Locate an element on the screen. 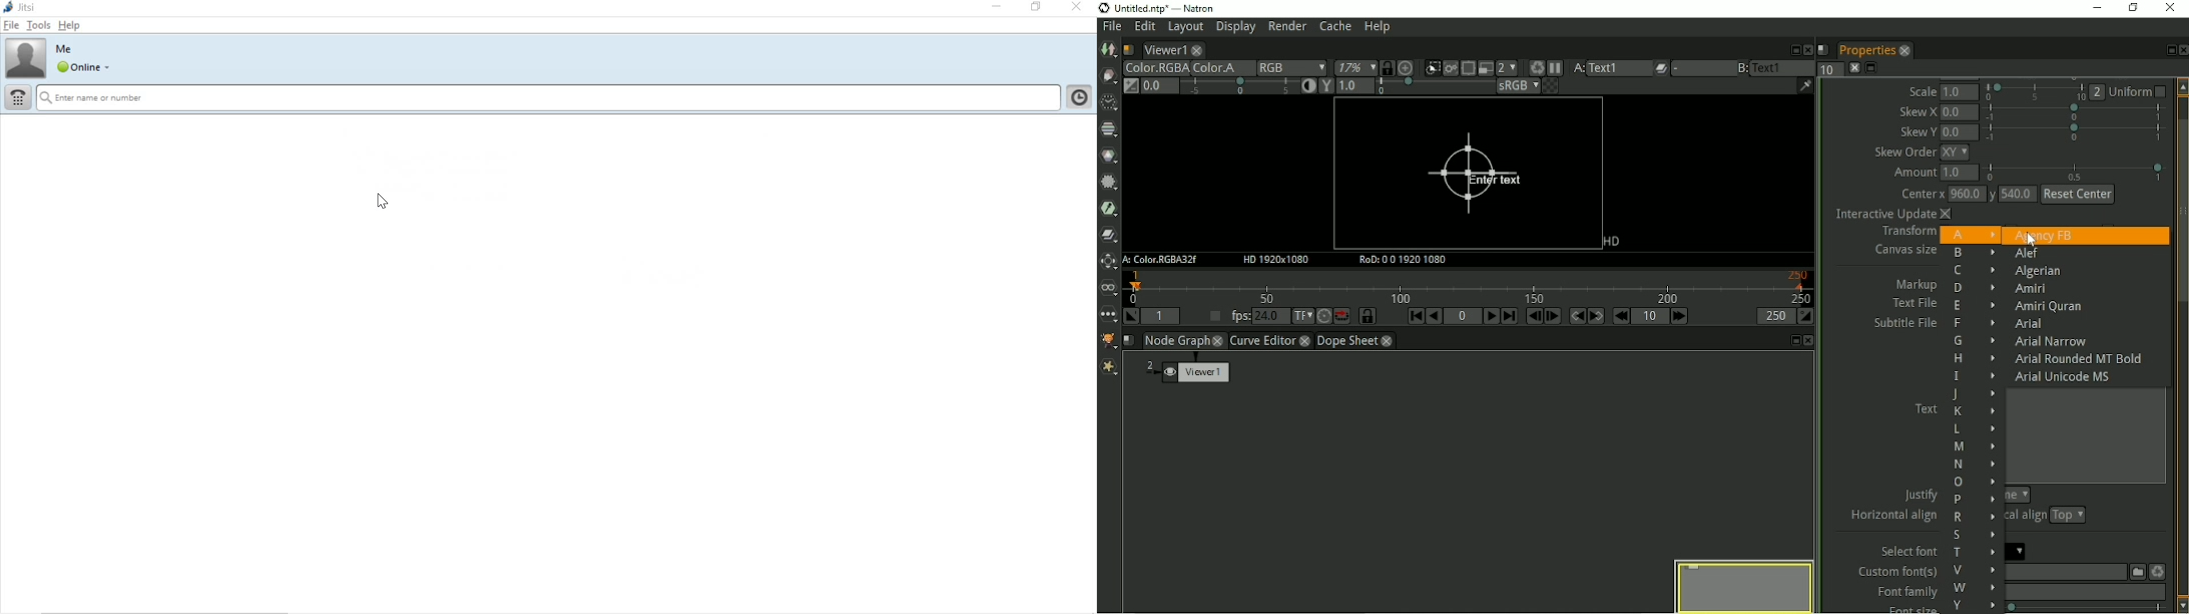 Image resolution: width=2212 pixels, height=616 pixels. xy is located at coordinates (1960, 153).